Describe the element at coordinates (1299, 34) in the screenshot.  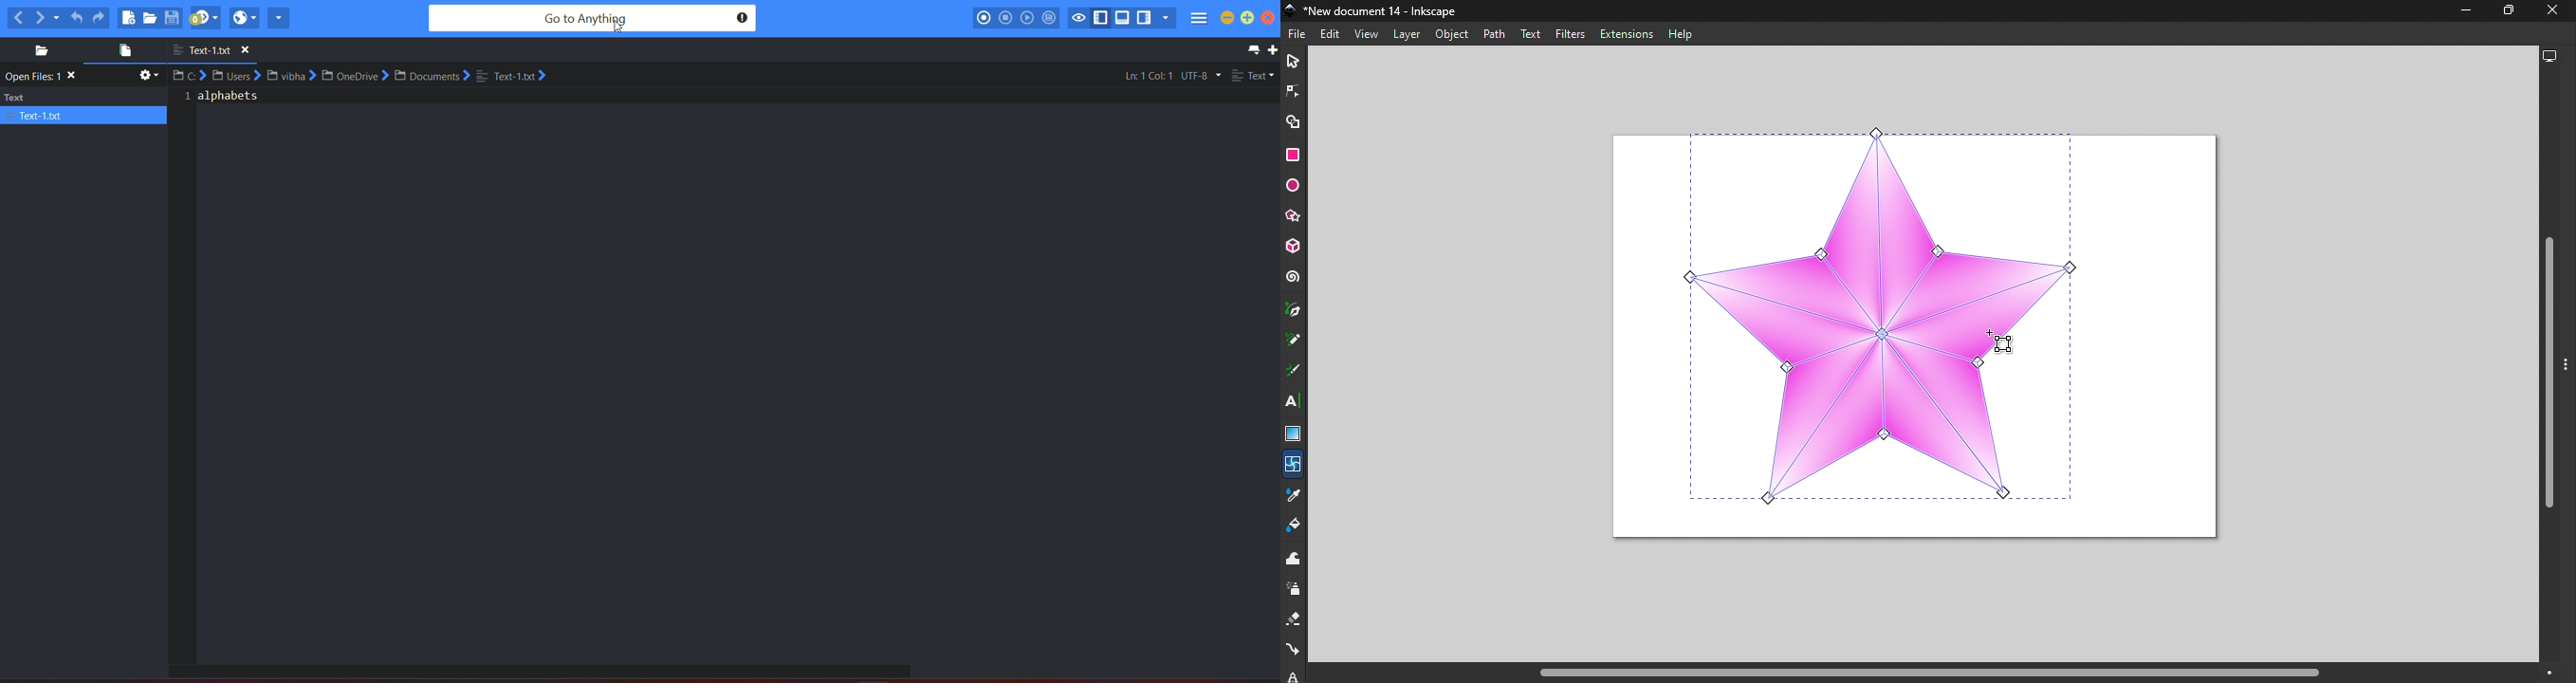
I see `File` at that location.